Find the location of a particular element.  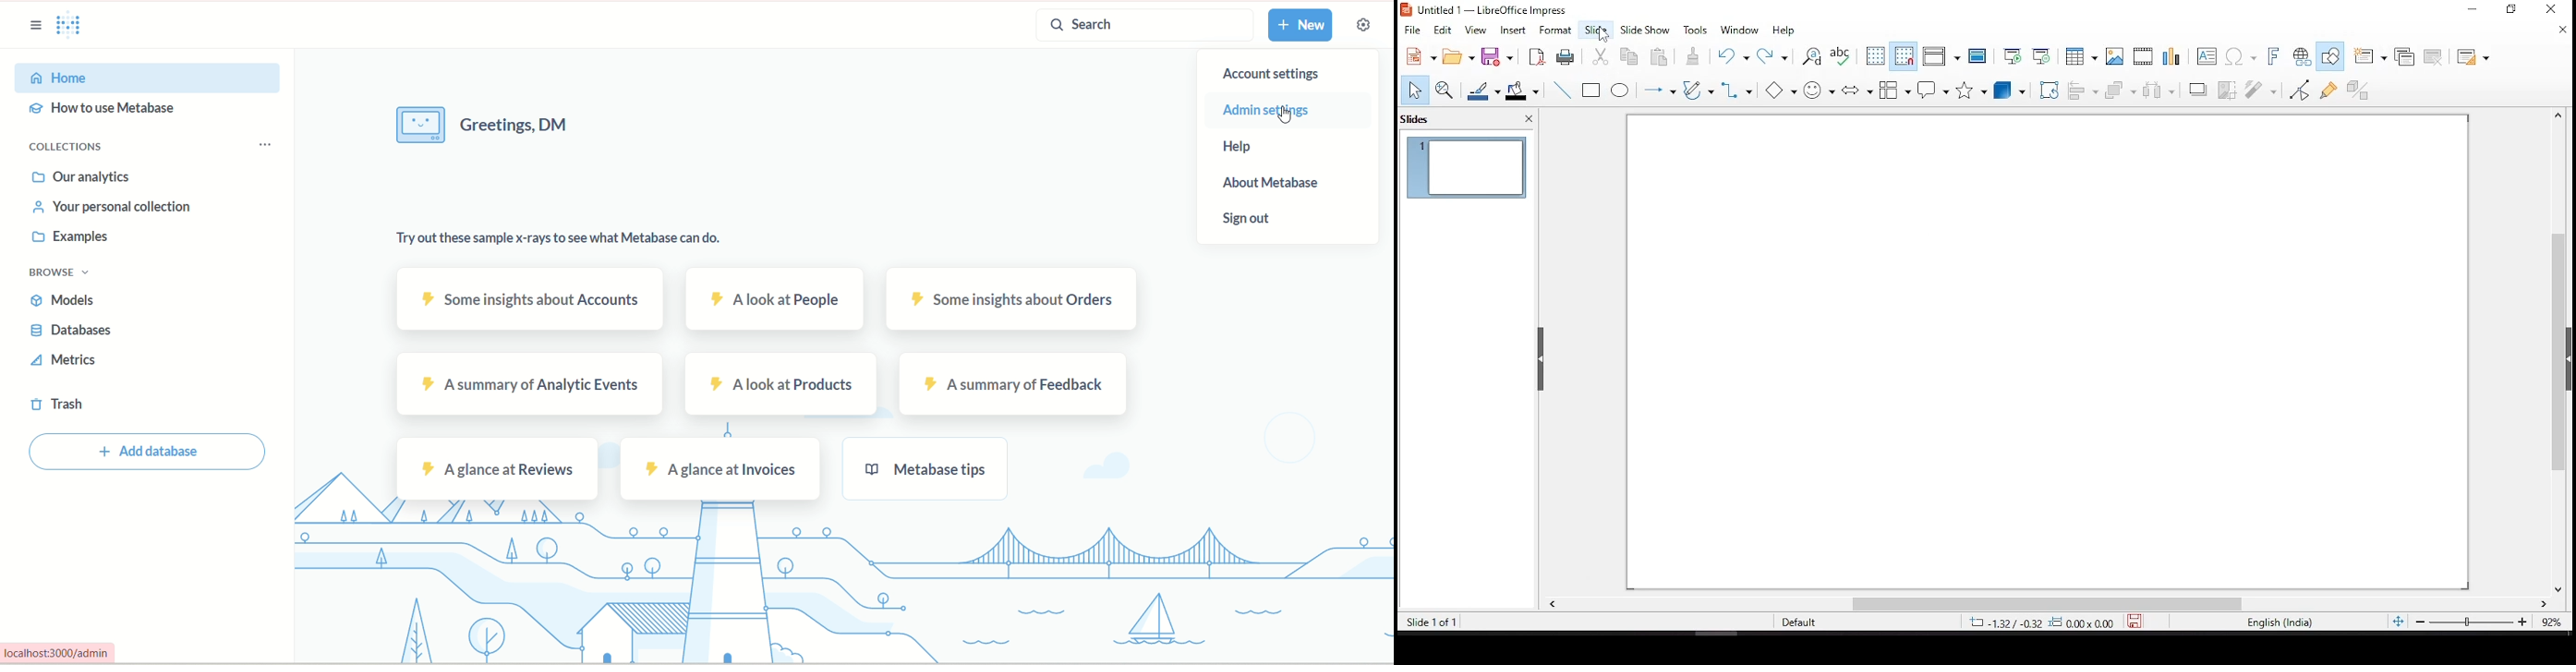

insert font work text is located at coordinates (2272, 53).